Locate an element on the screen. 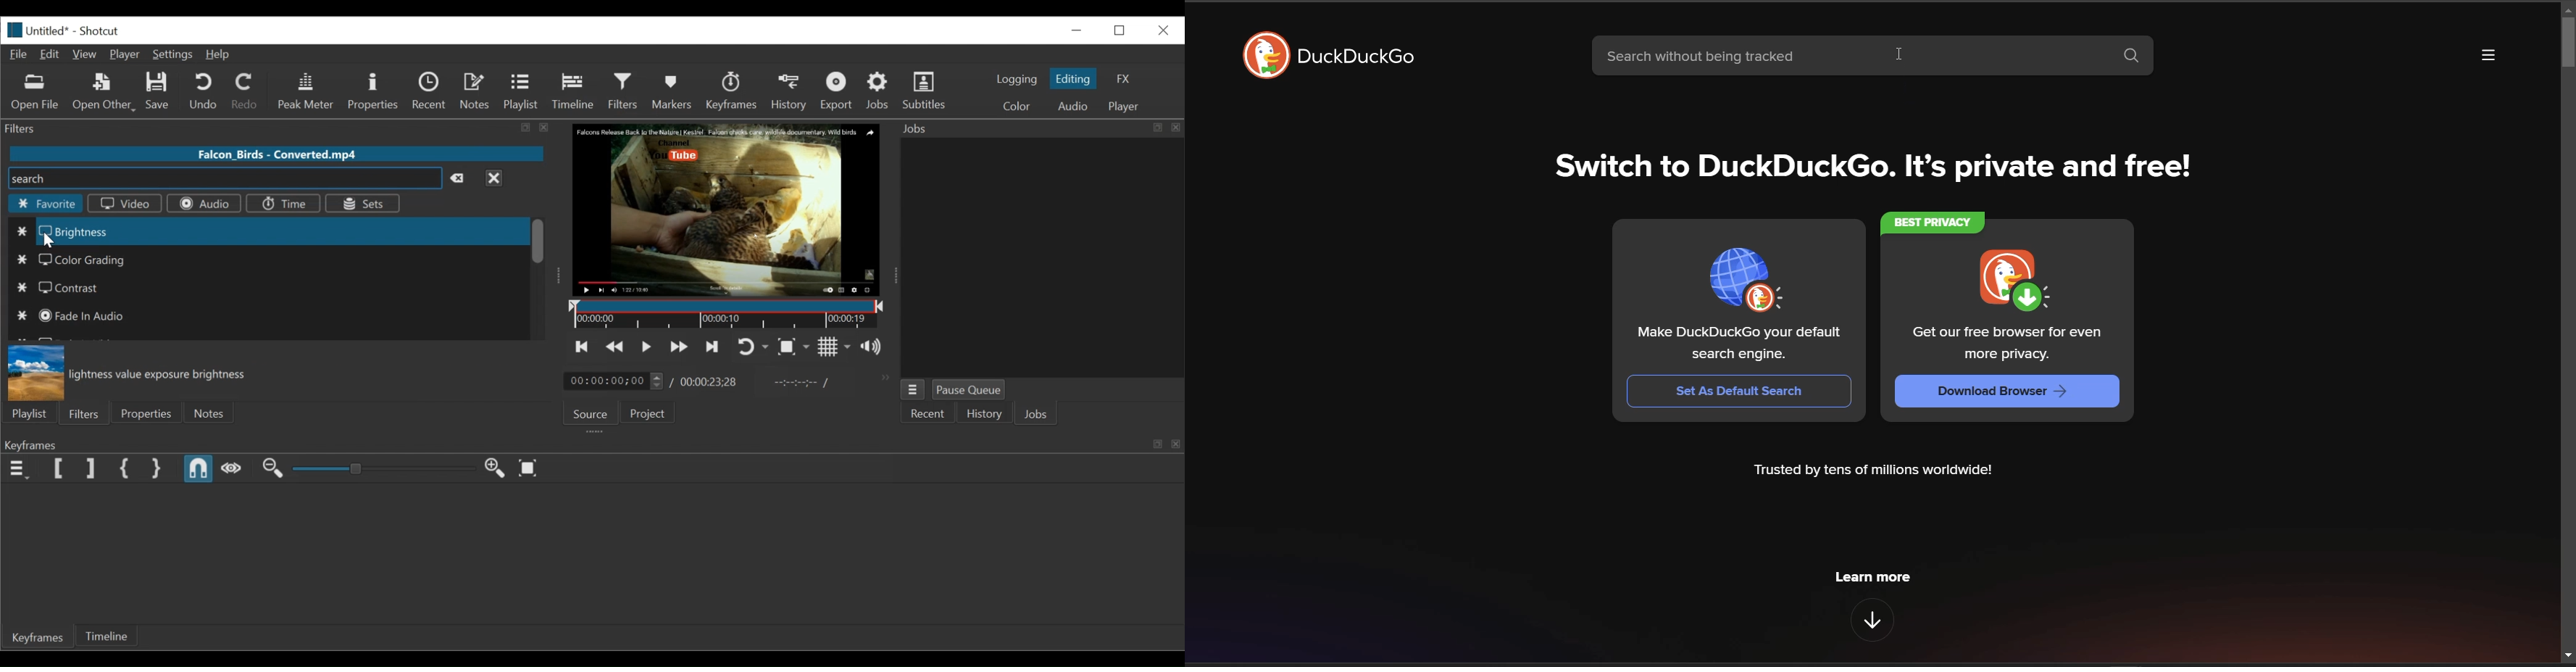  Zoom keyframe out is located at coordinates (273, 469).